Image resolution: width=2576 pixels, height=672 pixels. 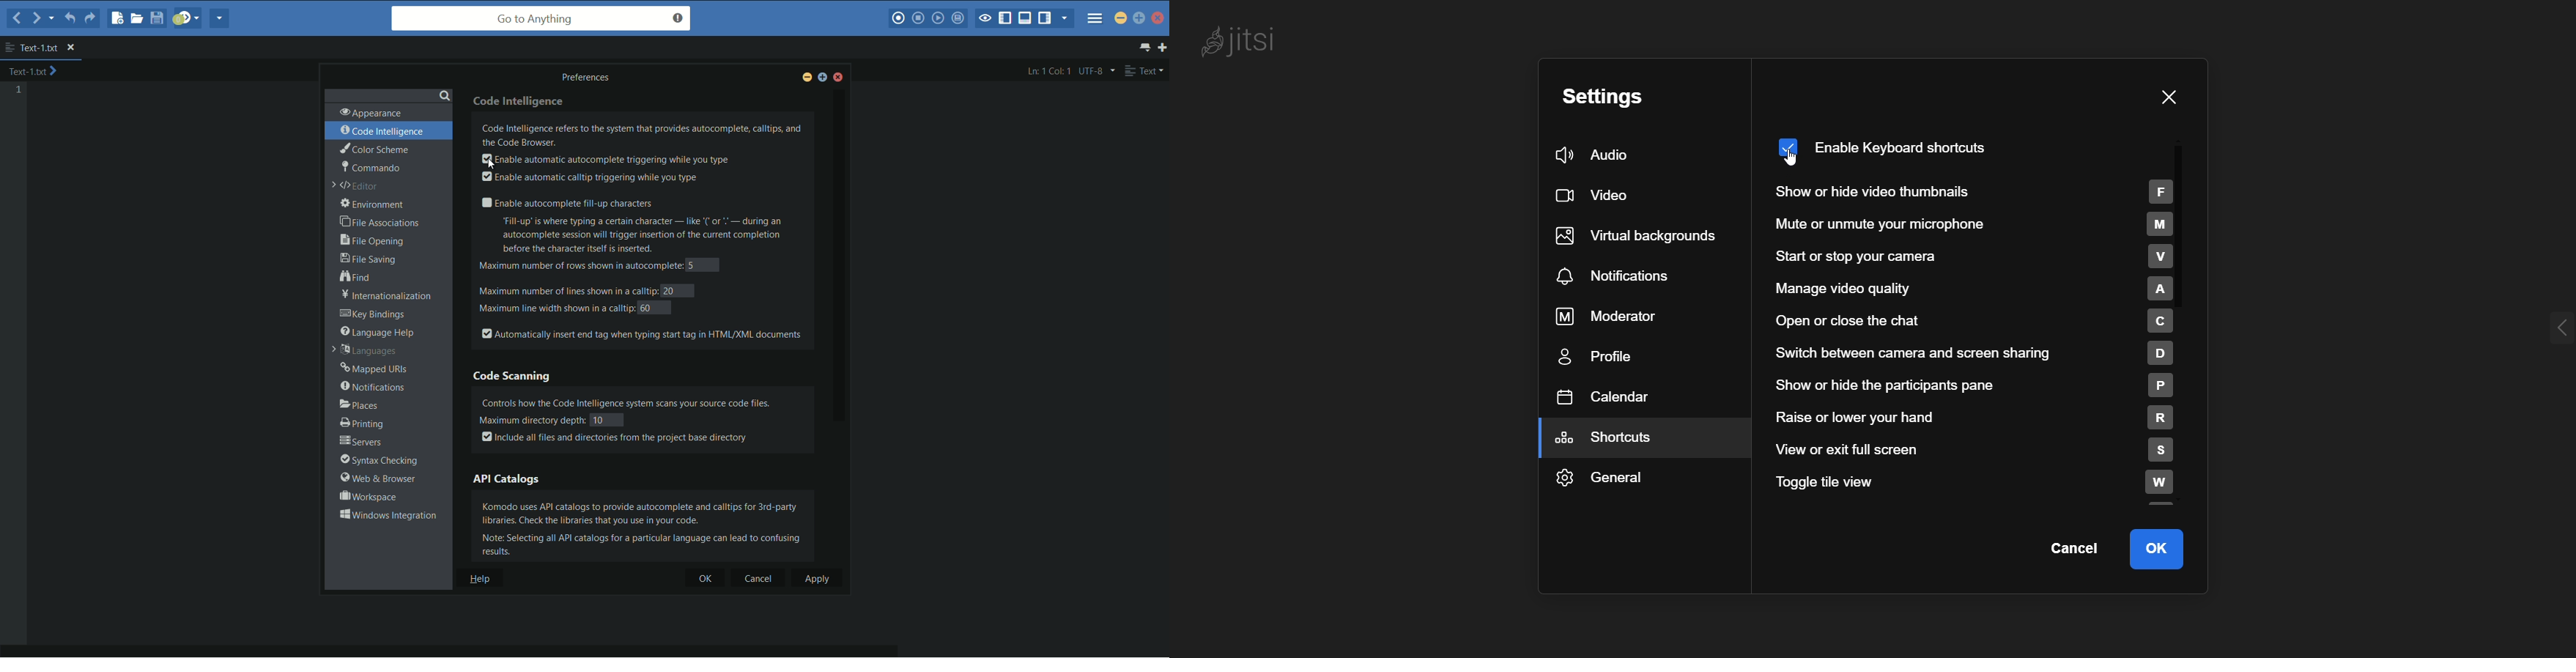 I want to click on horizontal scroll bar, so click(x=462, y=651).